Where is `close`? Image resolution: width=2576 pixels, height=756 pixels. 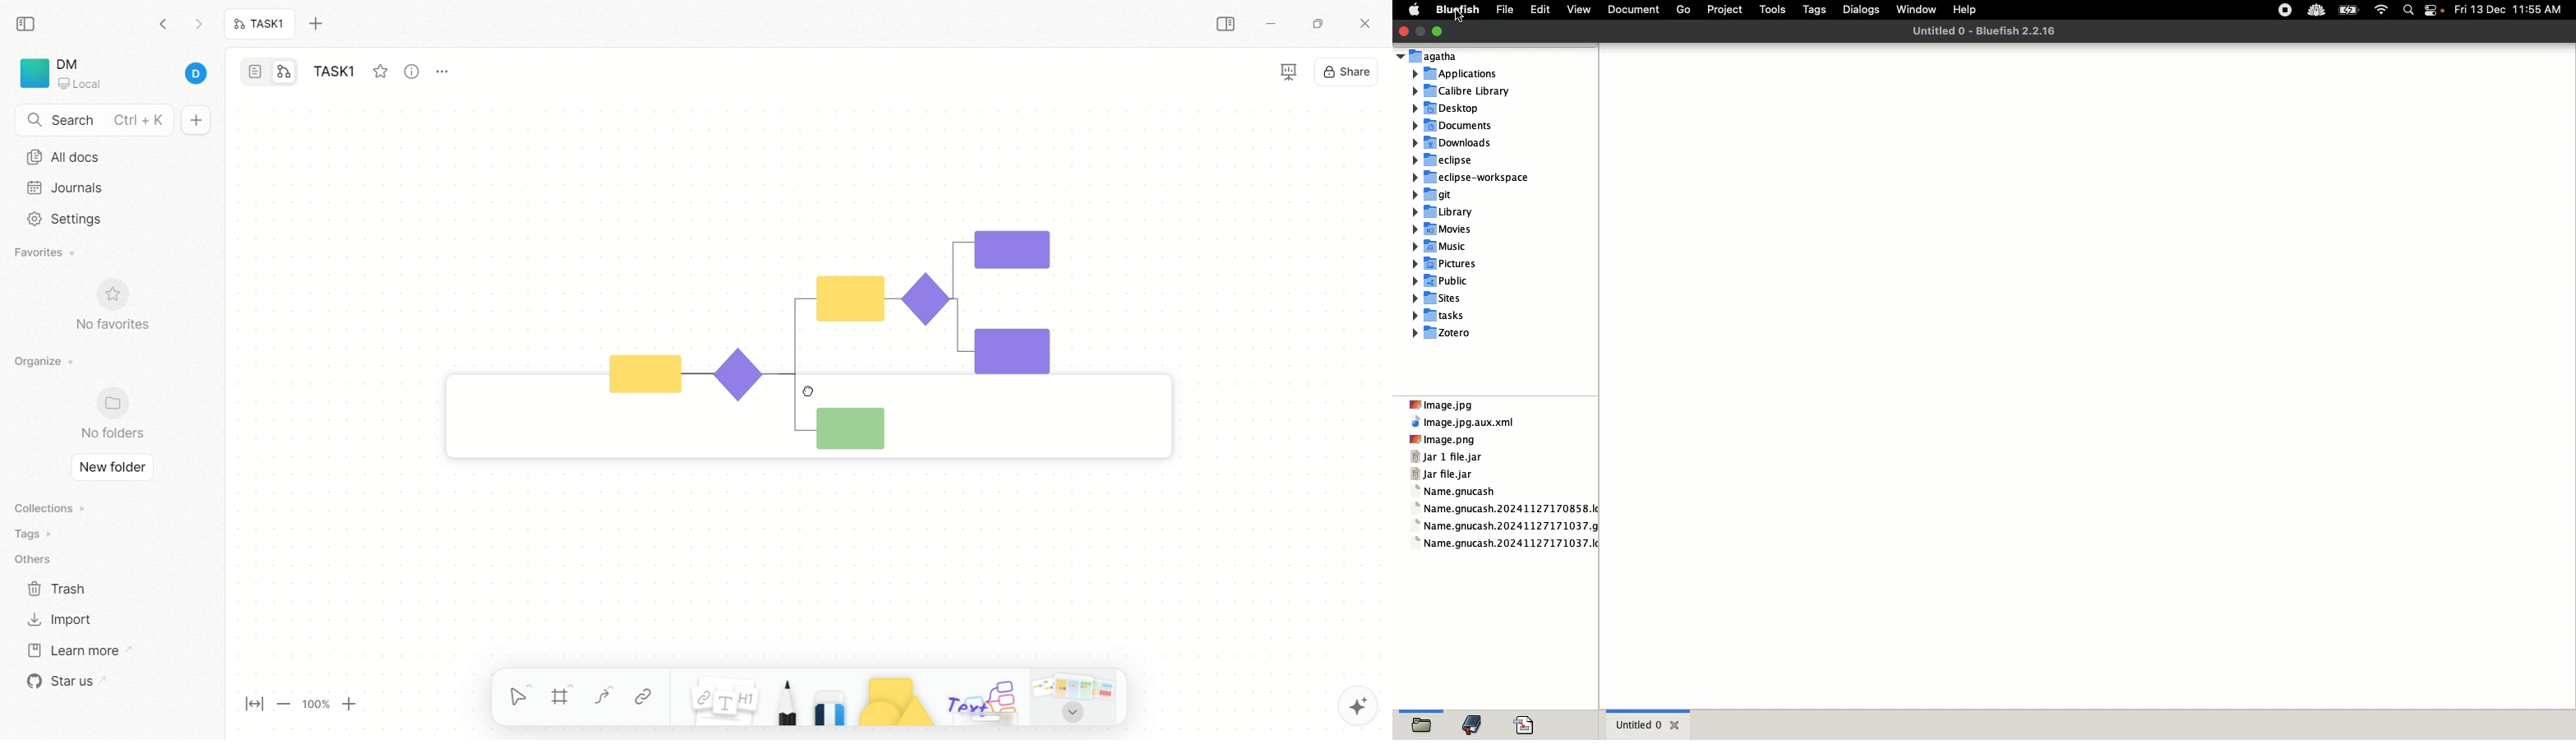
close is located at coordinates (1402, 31).